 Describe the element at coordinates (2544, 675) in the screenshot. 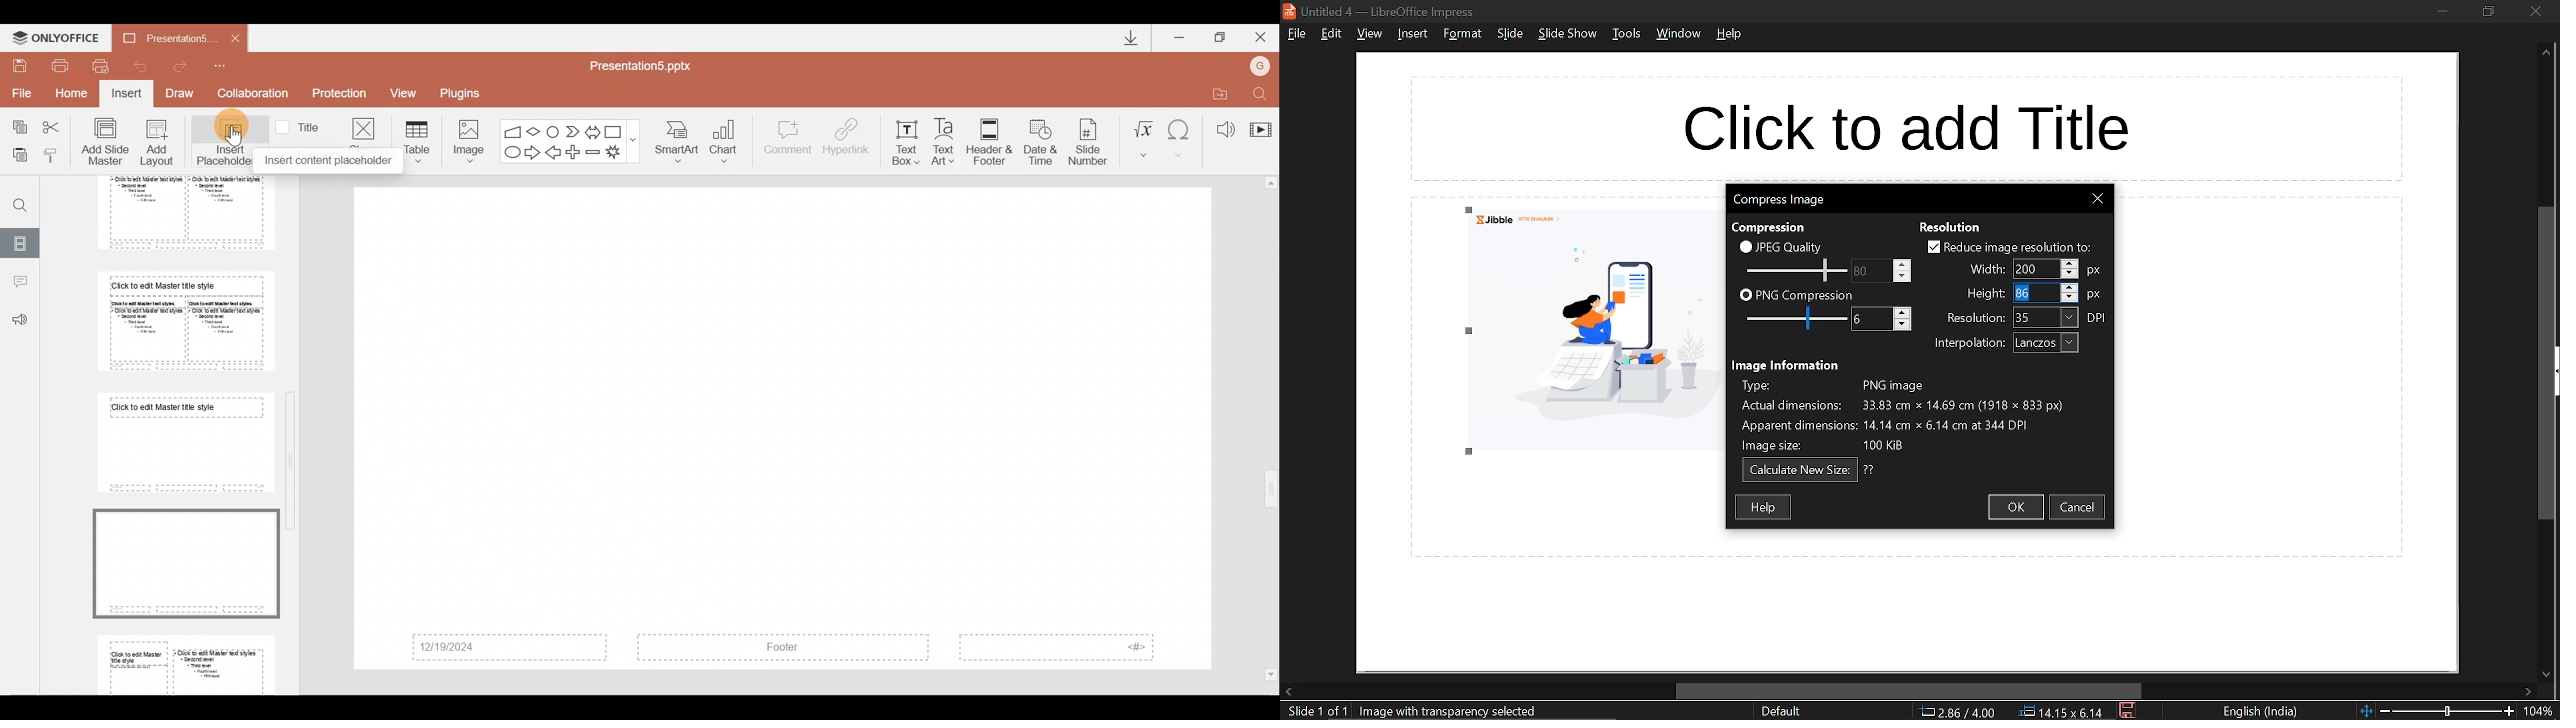

I see `move down` at that location.